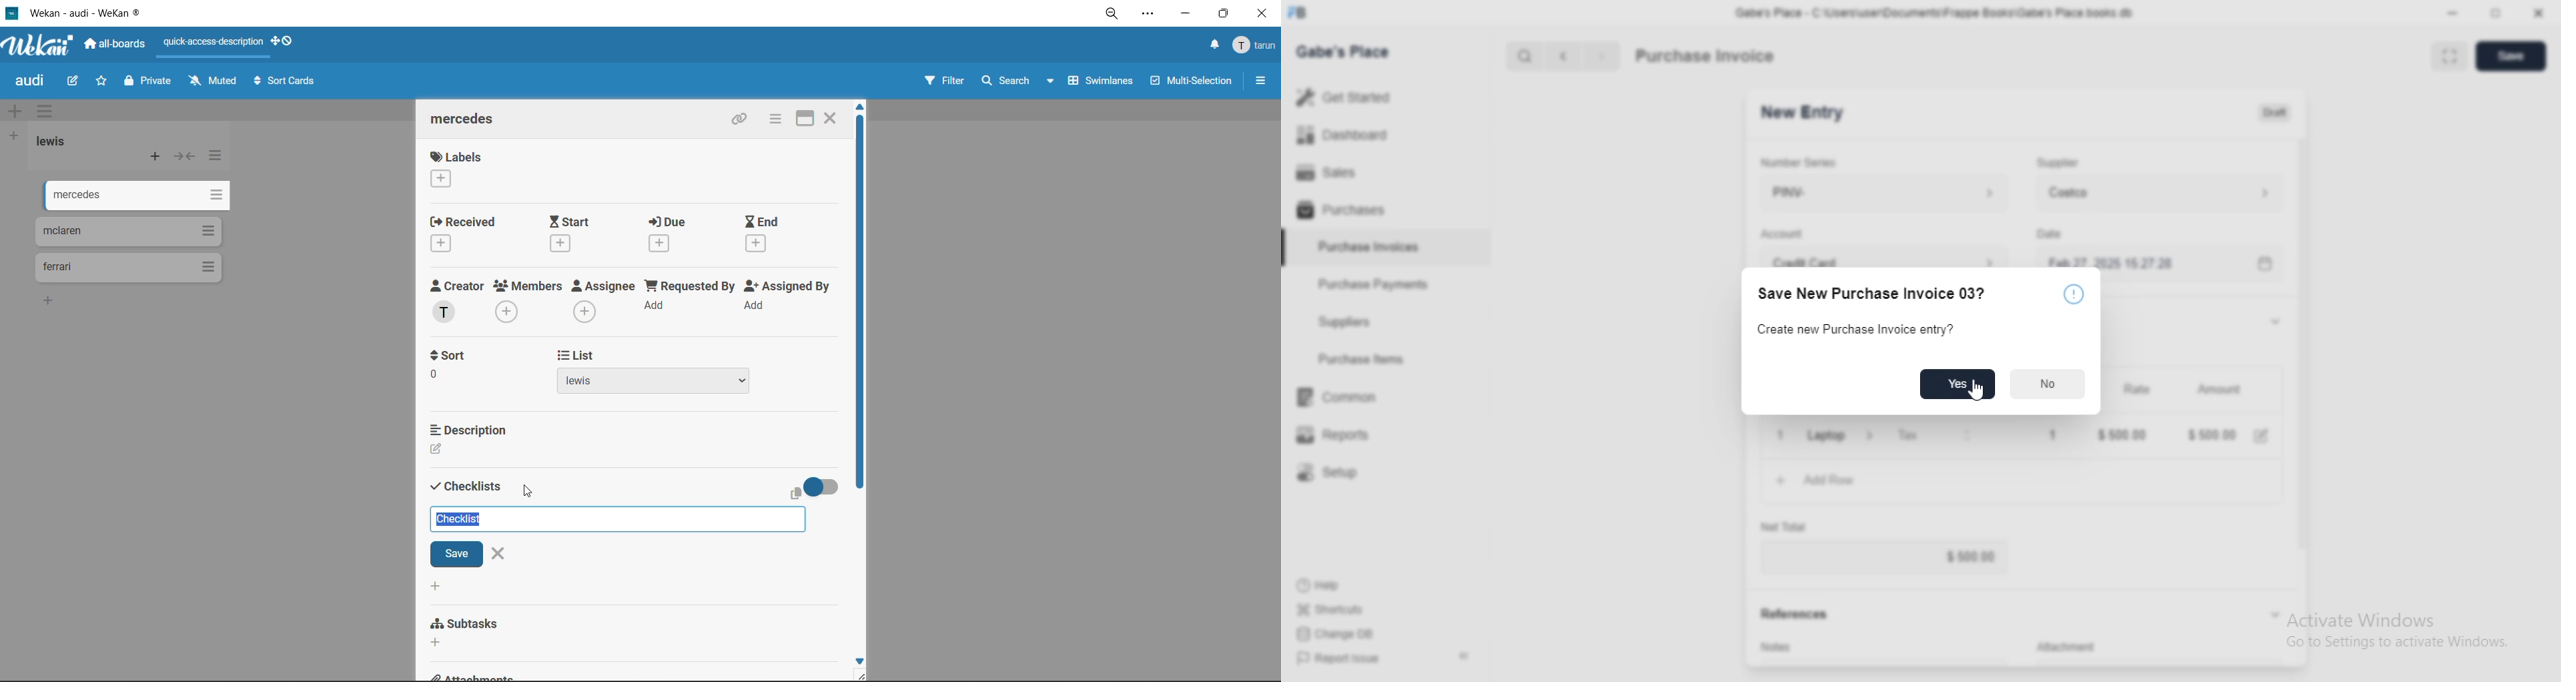 This screenshot has height=700, width=2576. I want to click on cards, so click(127, 232).